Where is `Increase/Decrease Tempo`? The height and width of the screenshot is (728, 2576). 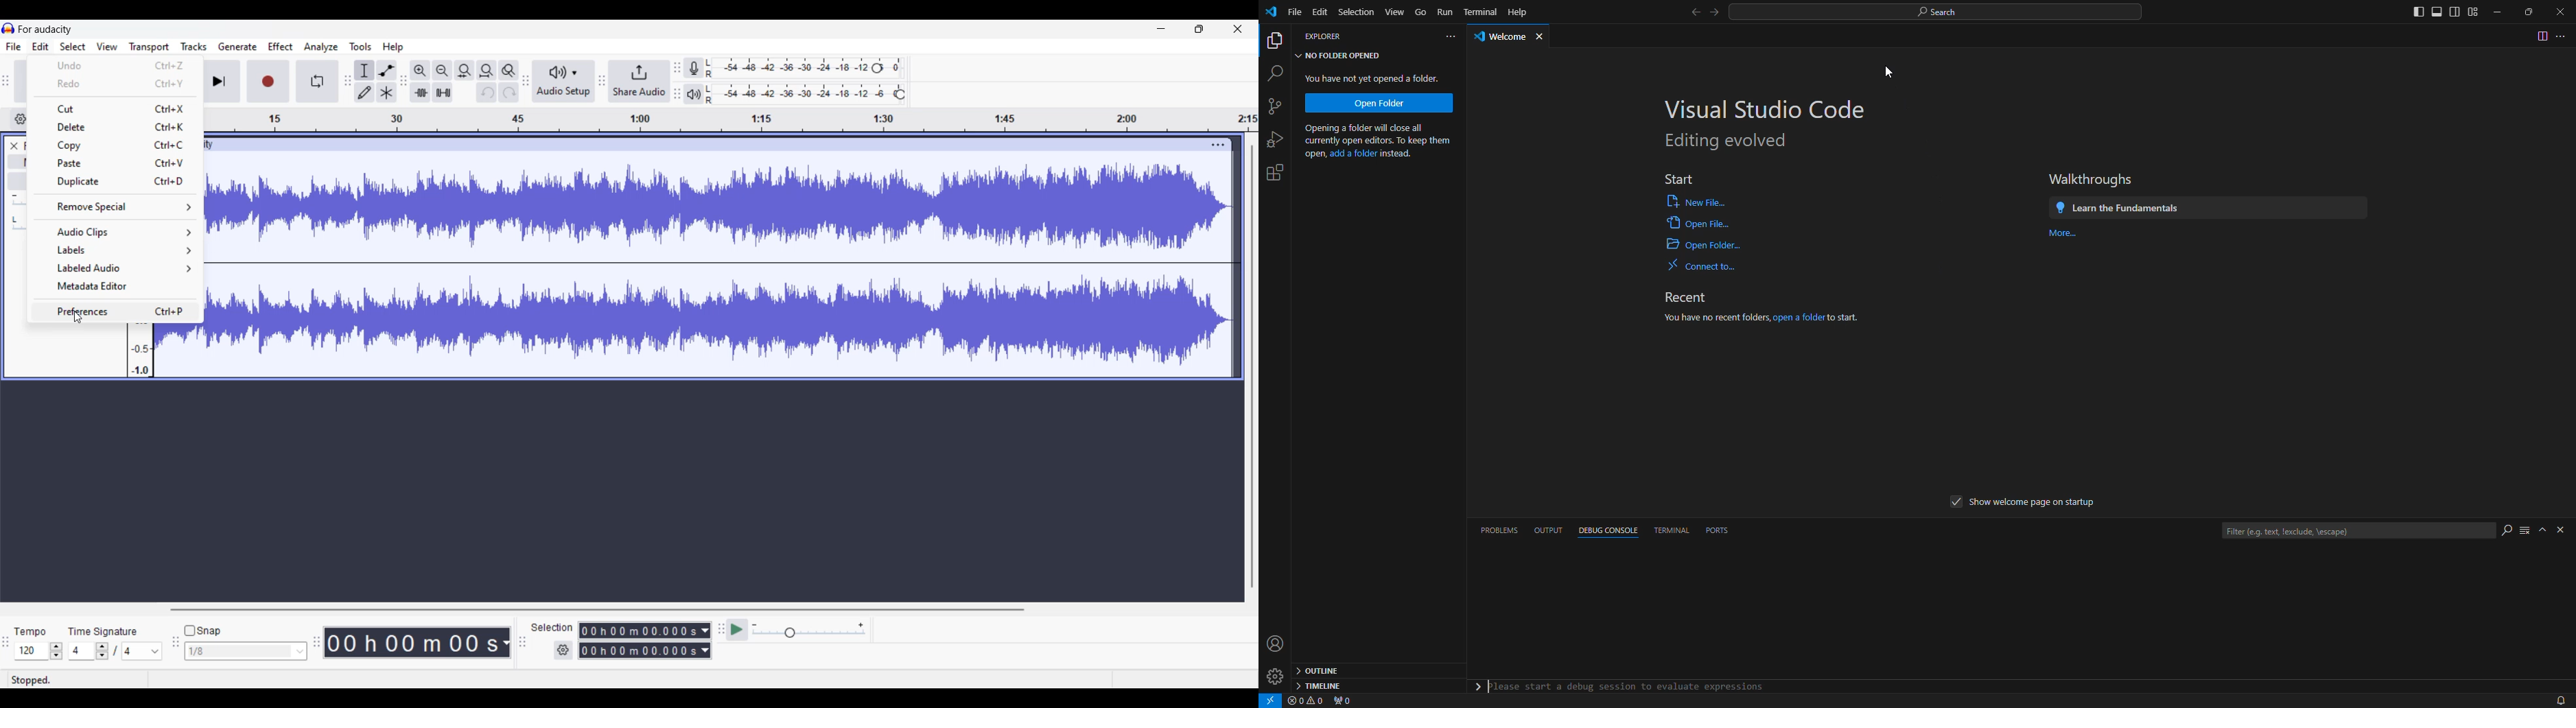 Increase/Decrease Tempo is located at coordinates (56, 651).